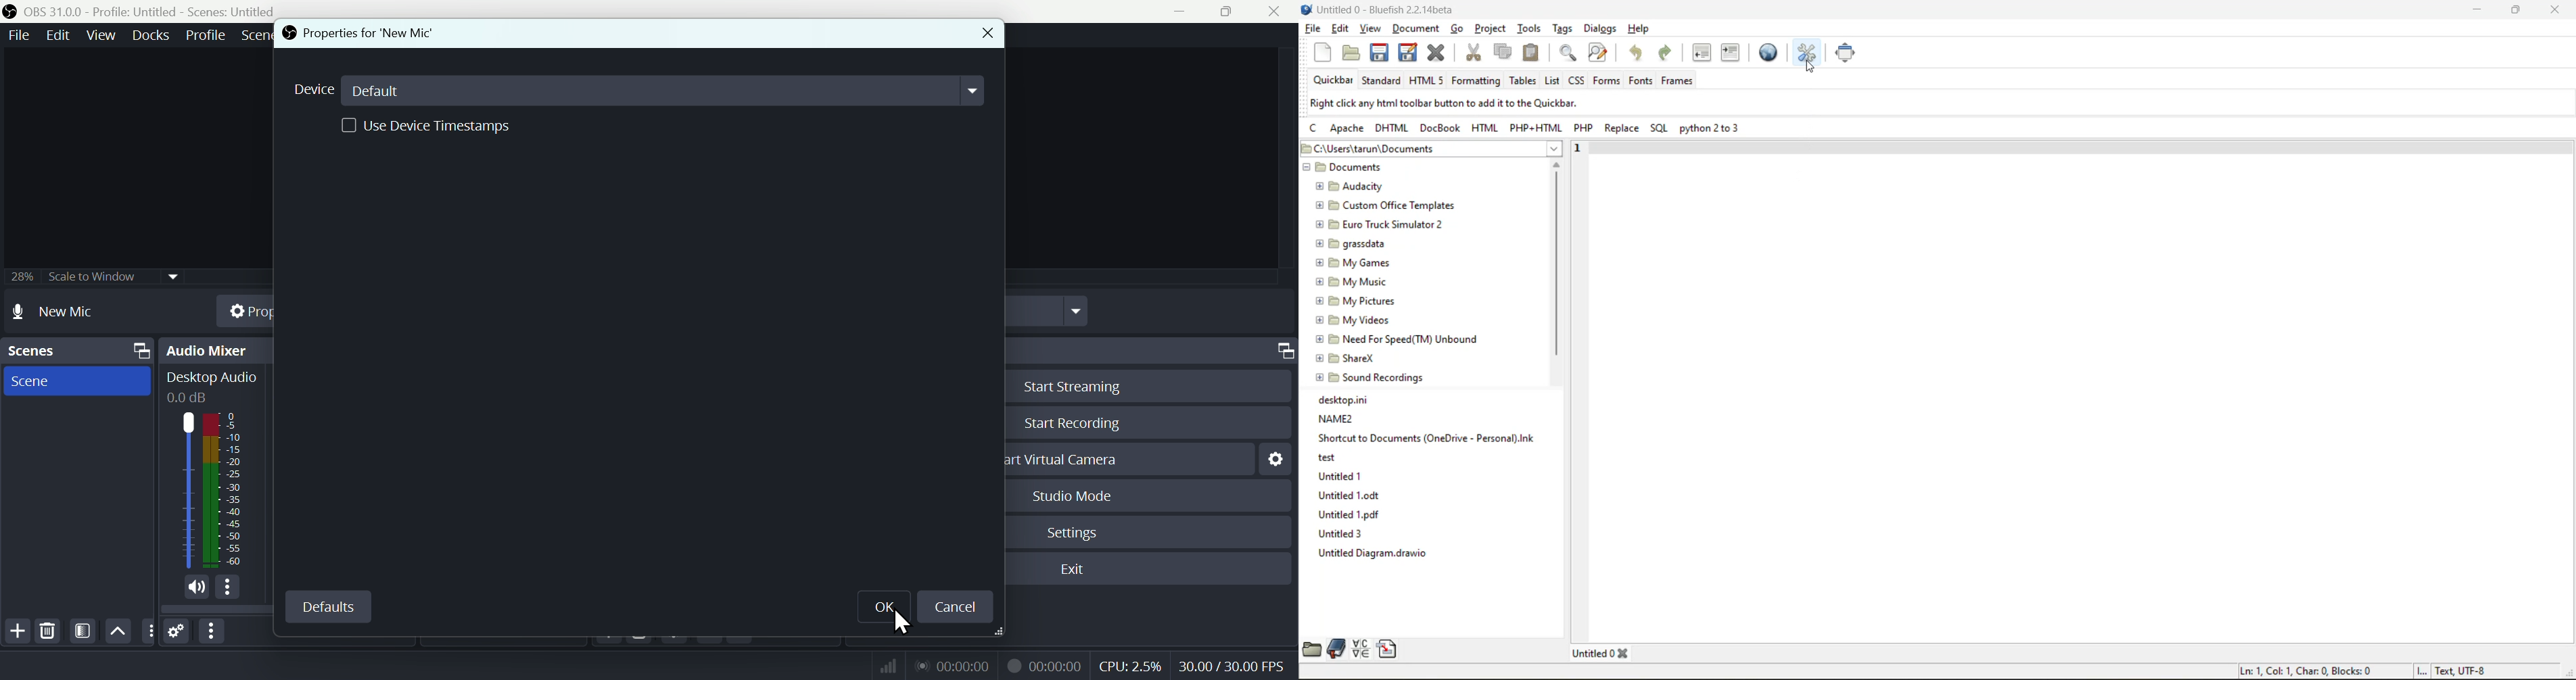  Describe the element at coordinates (987, 33) in the screenshot. I see `Close` at that location.